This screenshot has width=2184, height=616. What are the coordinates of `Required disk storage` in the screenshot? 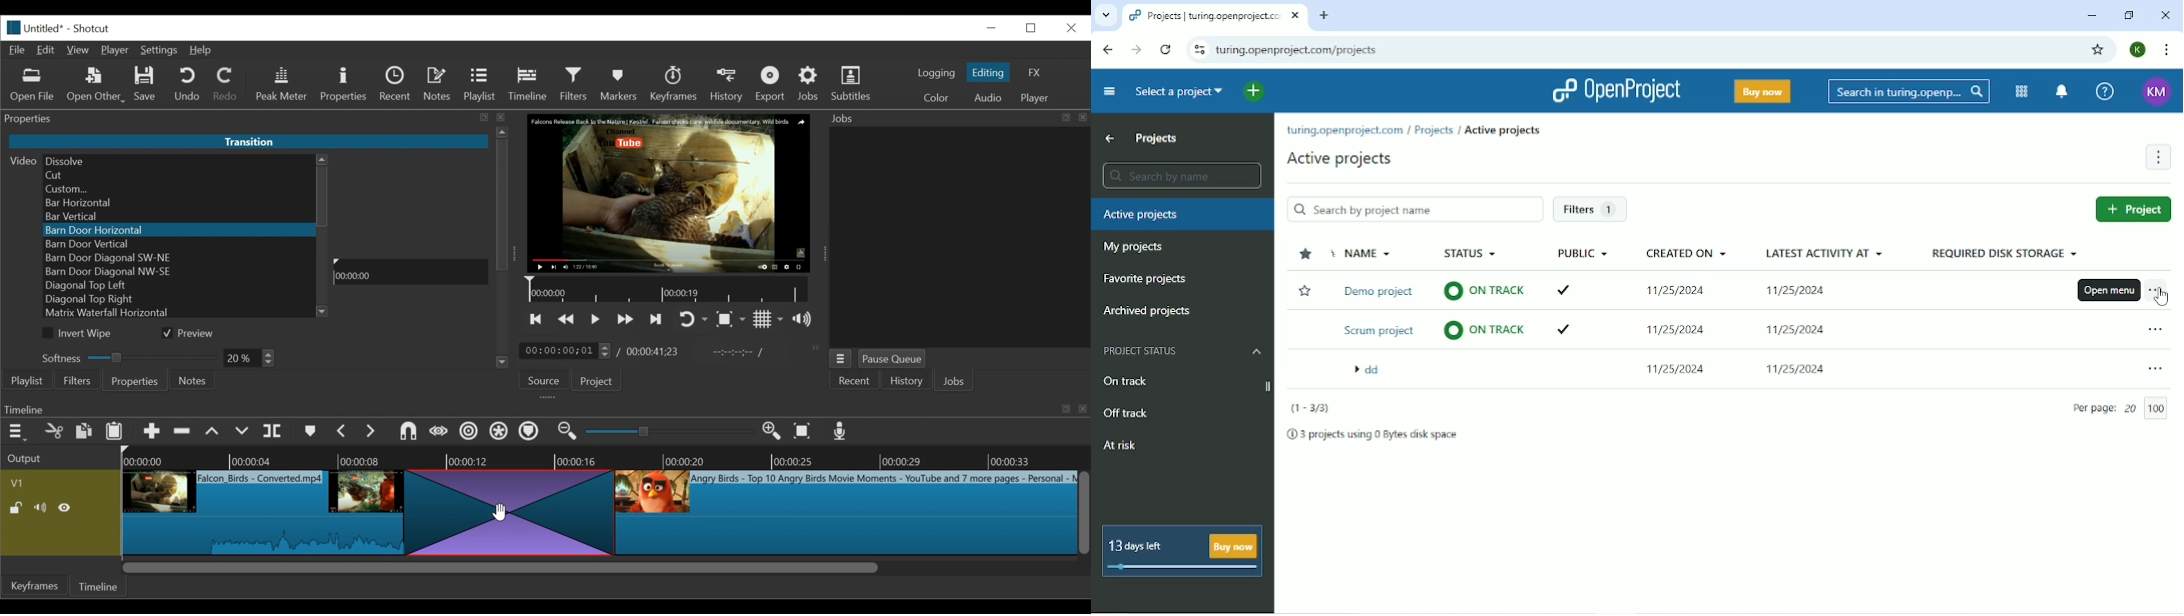 It's located at (2003, 255).